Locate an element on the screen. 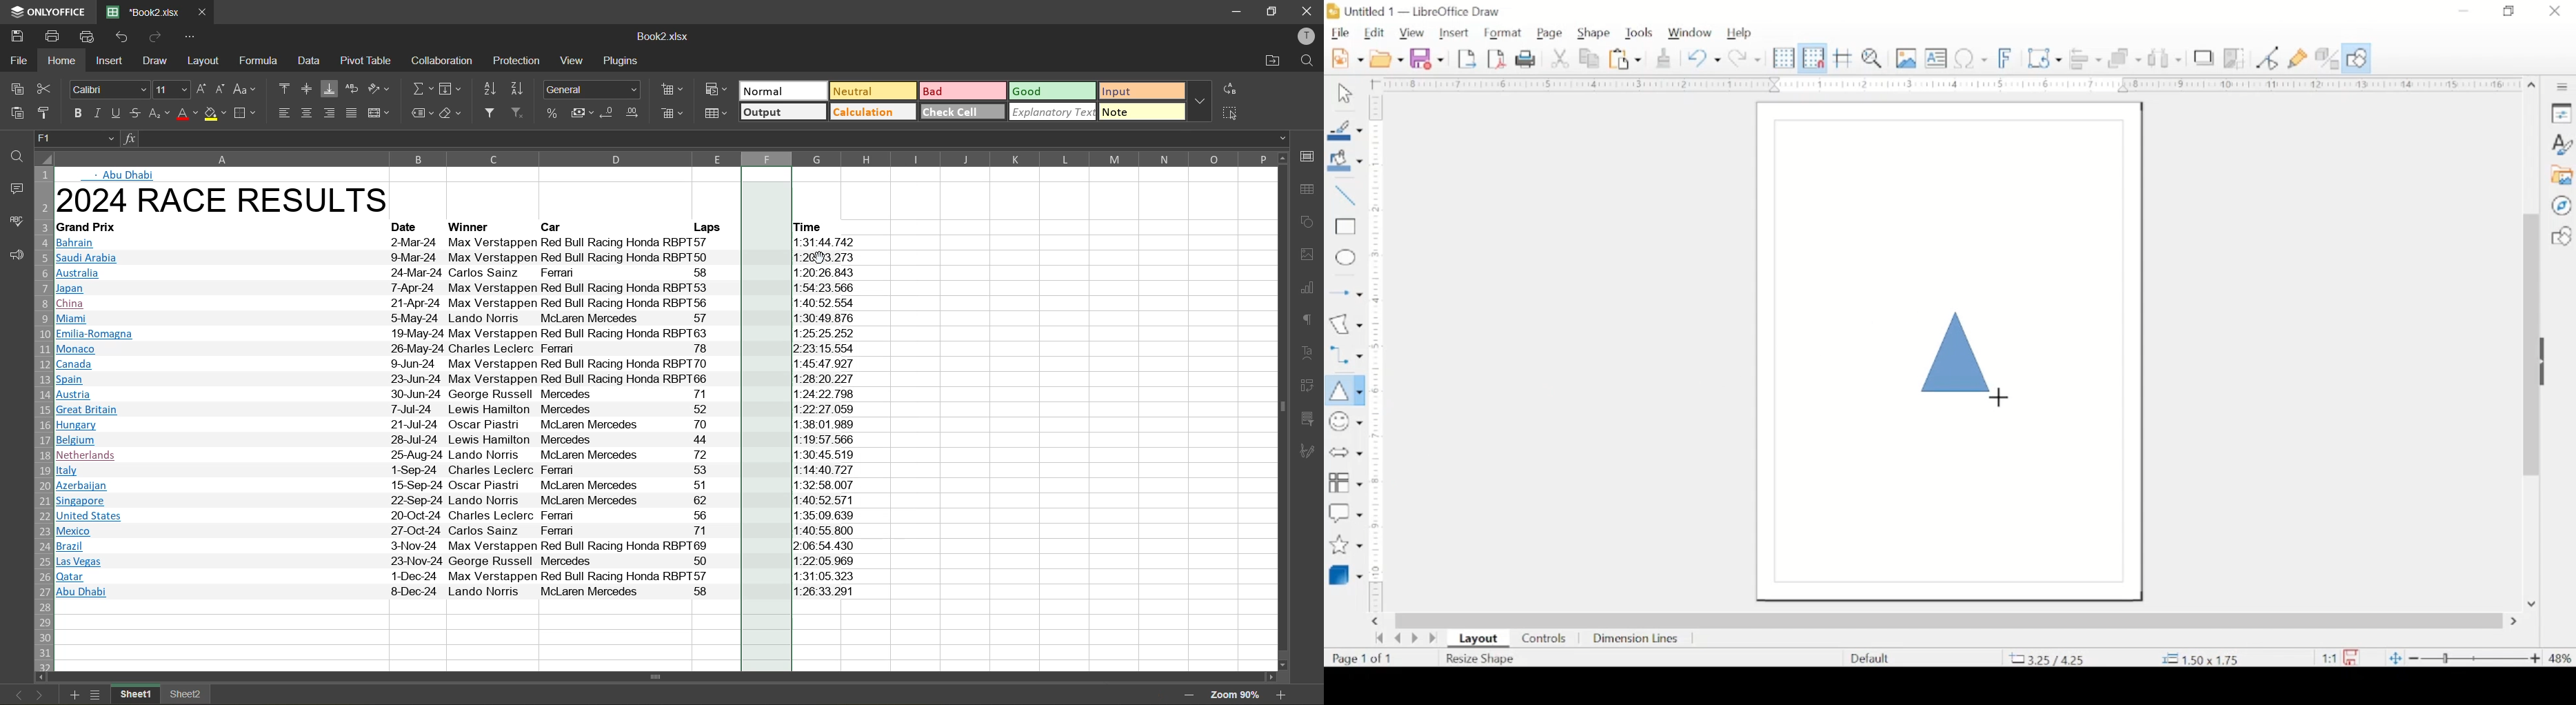 Image resolution: width=2576 pixels, height=728 pixels. coordinate is located at coordinates (2201, 659).